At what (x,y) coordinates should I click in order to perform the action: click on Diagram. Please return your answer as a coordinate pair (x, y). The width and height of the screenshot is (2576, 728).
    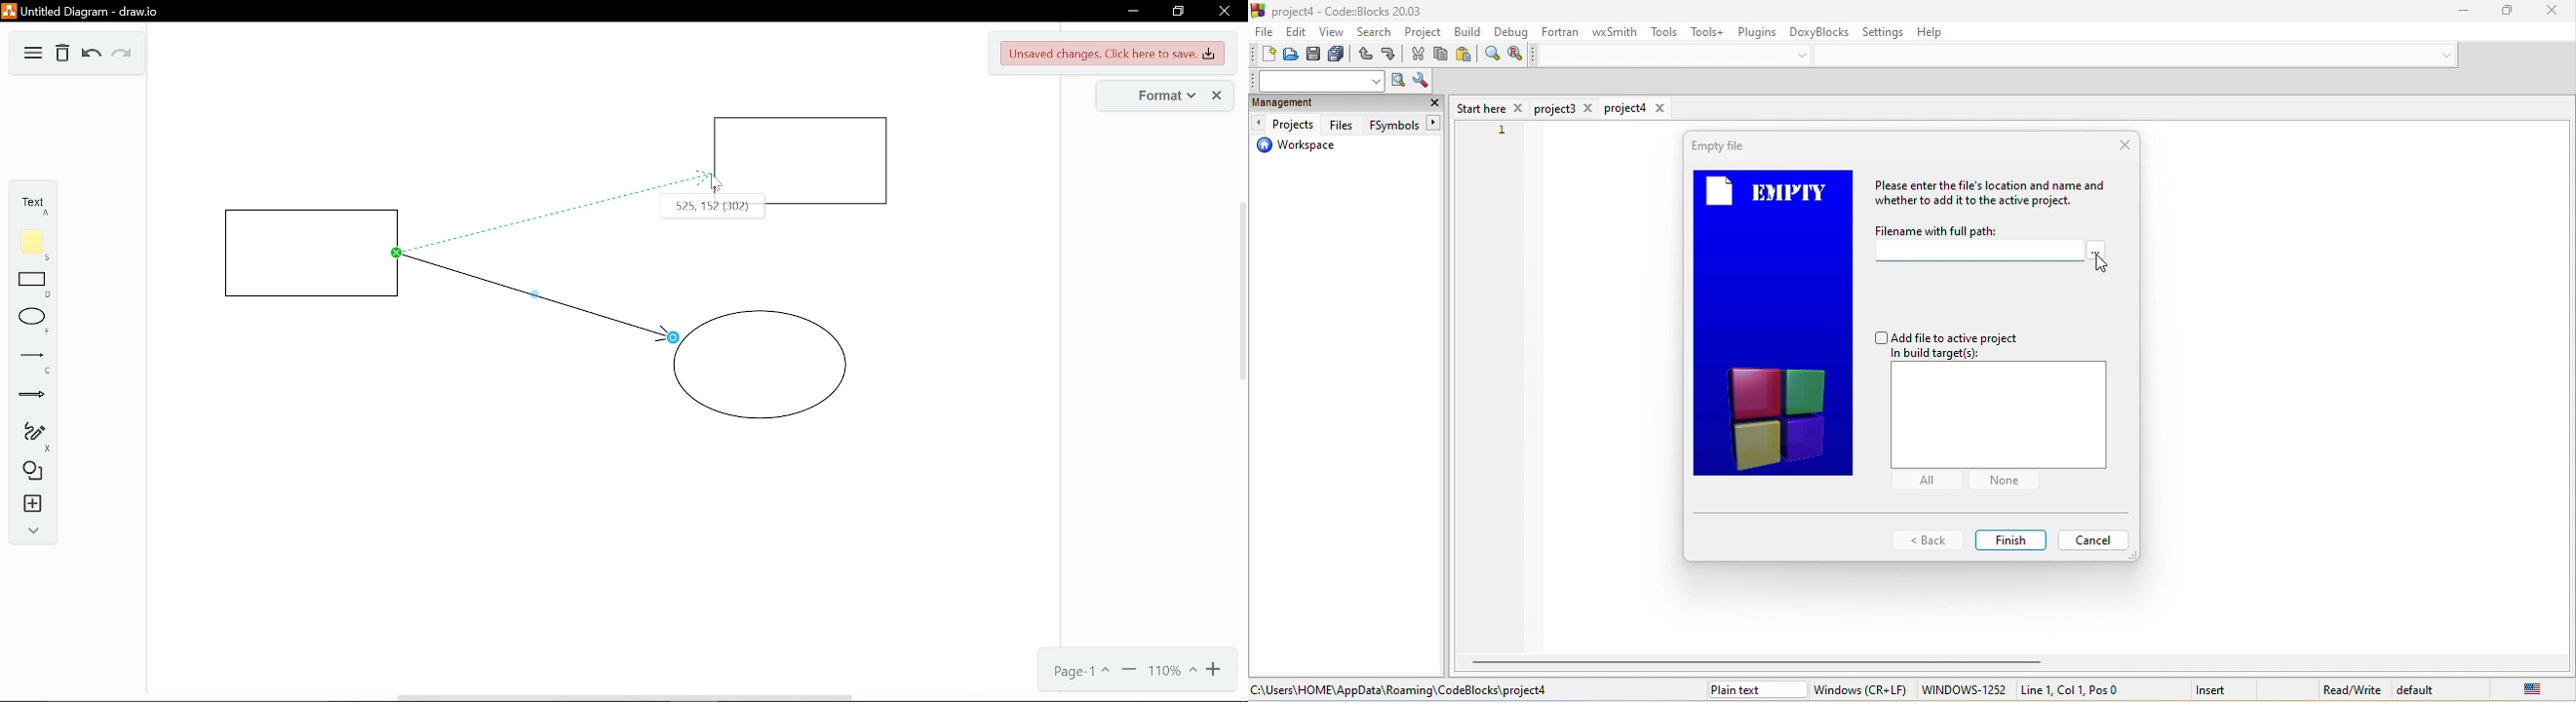
    Looking at the image, I should click on (31, 55).